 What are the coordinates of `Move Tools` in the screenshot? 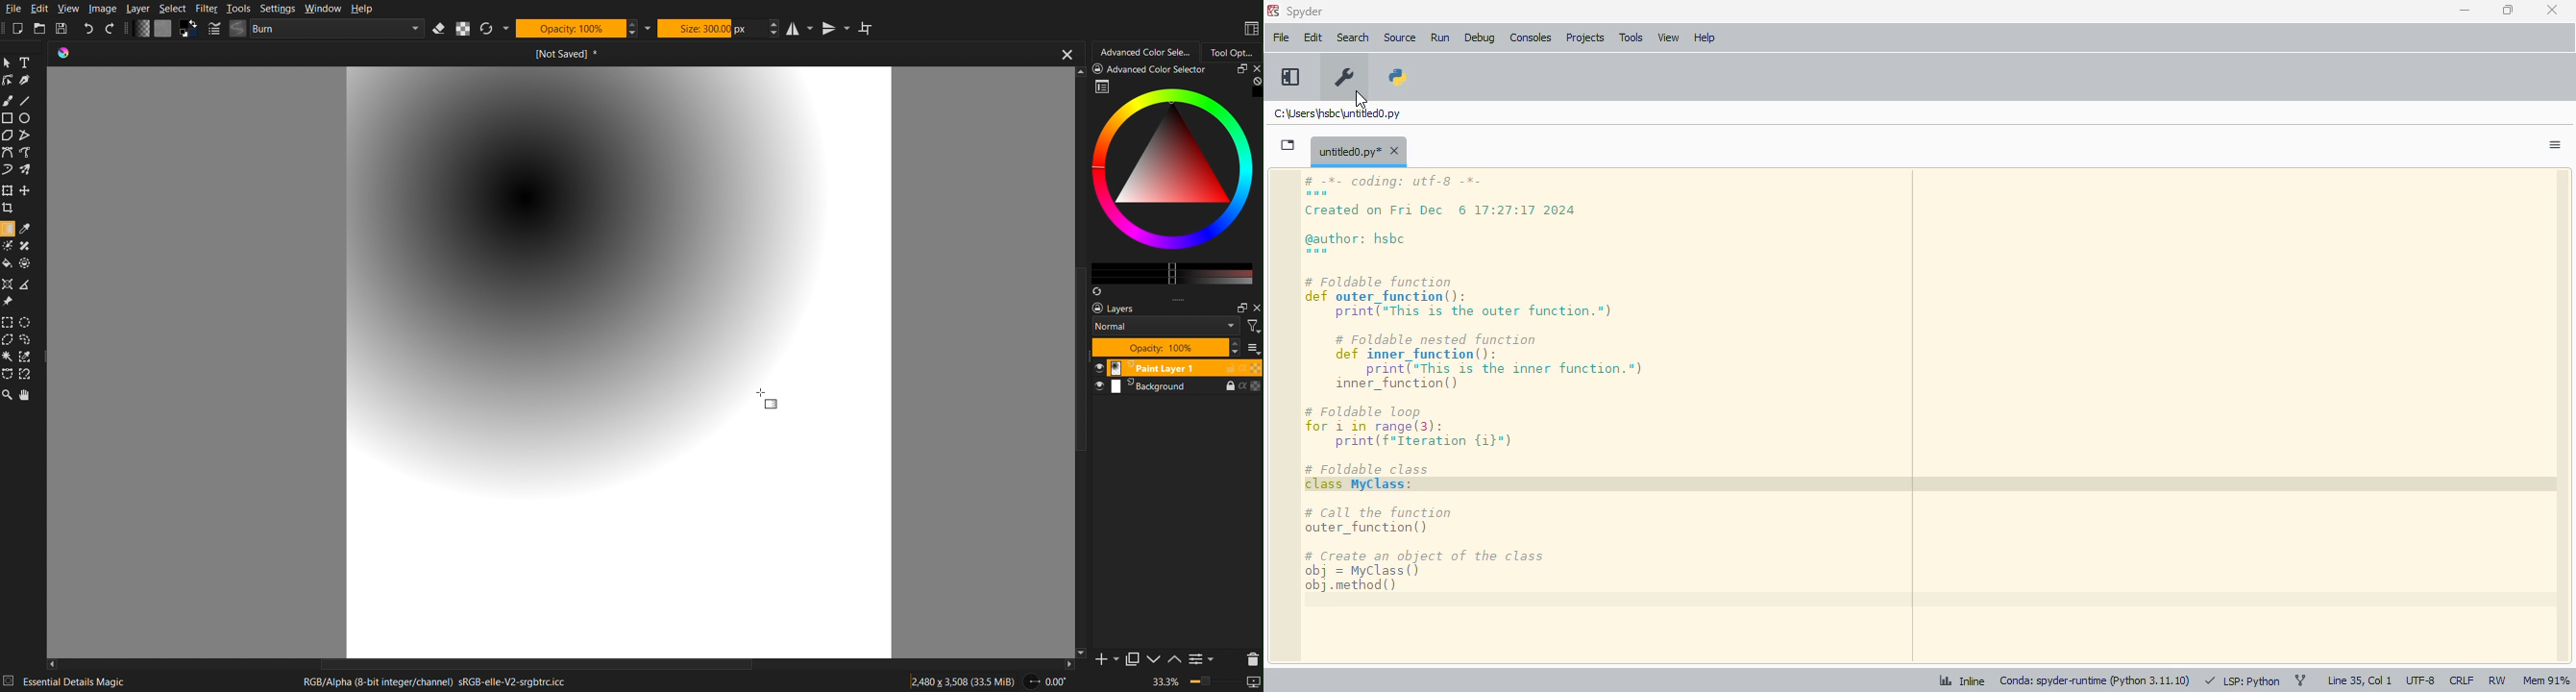 It's located at (20, 198).